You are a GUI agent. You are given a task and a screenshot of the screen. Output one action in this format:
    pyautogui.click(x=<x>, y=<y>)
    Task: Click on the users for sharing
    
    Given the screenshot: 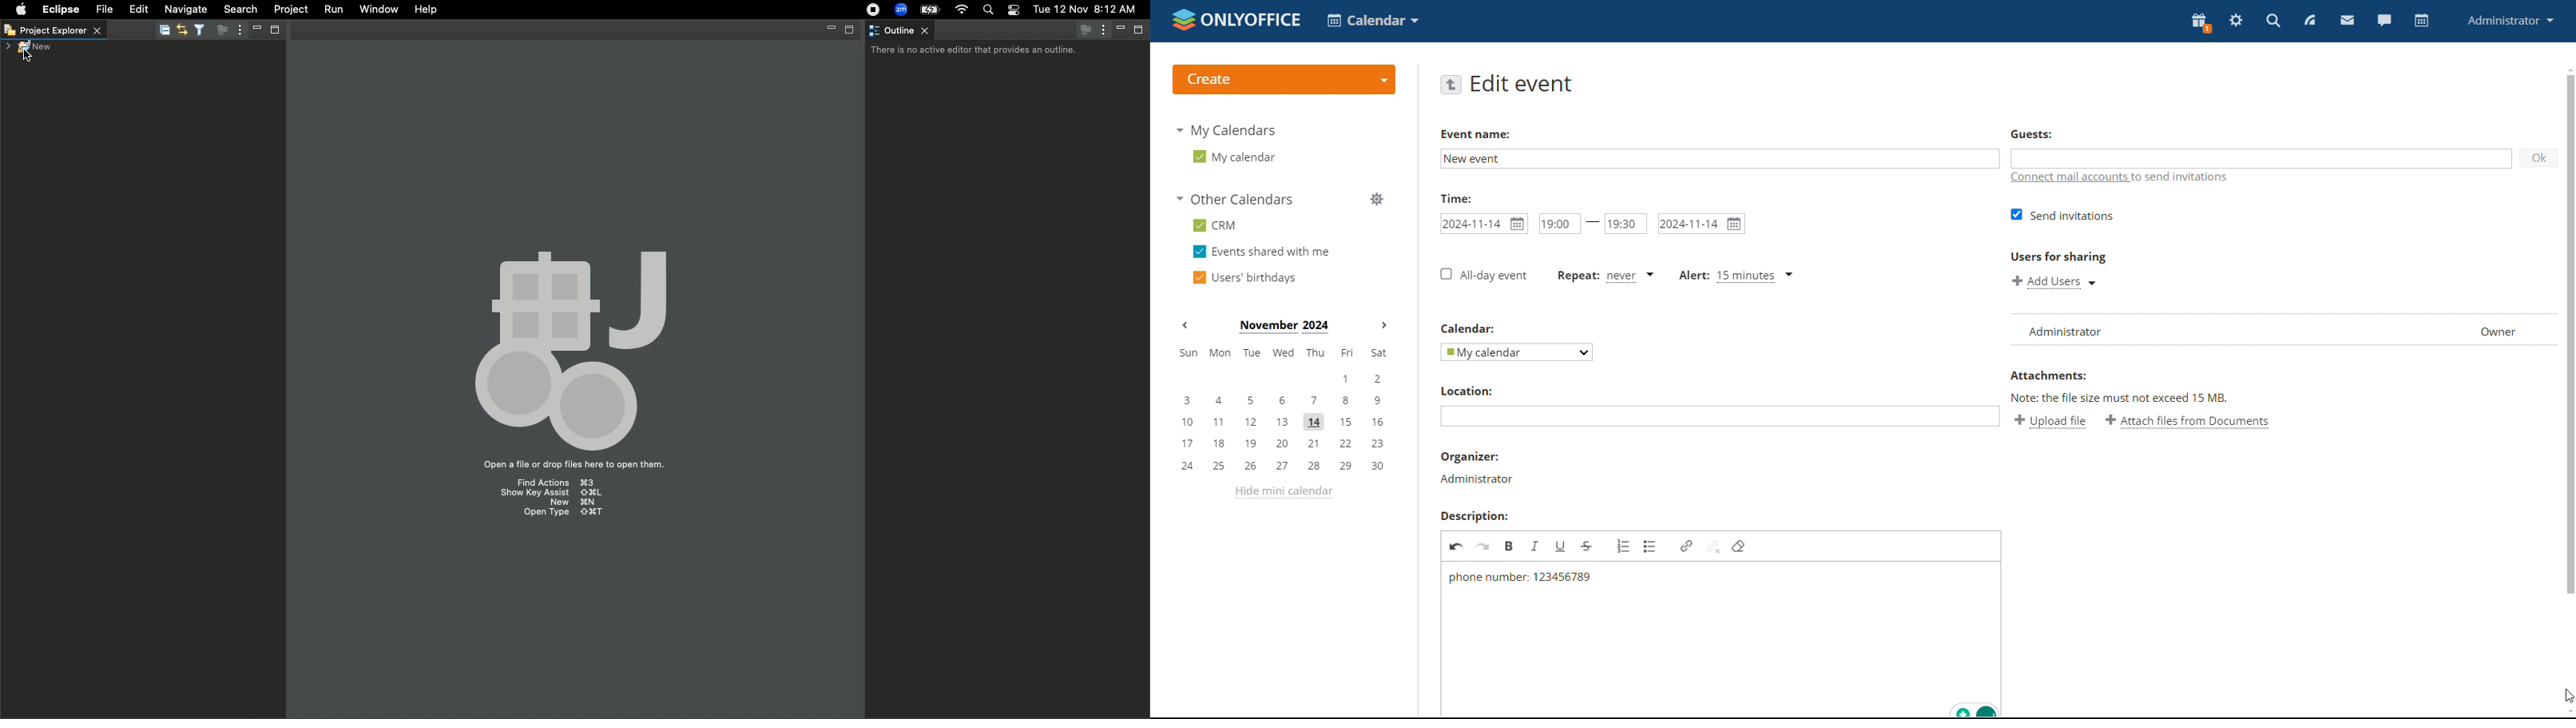 What is the action you would take?
    pyautogui.click(x=2056, y=256)
    